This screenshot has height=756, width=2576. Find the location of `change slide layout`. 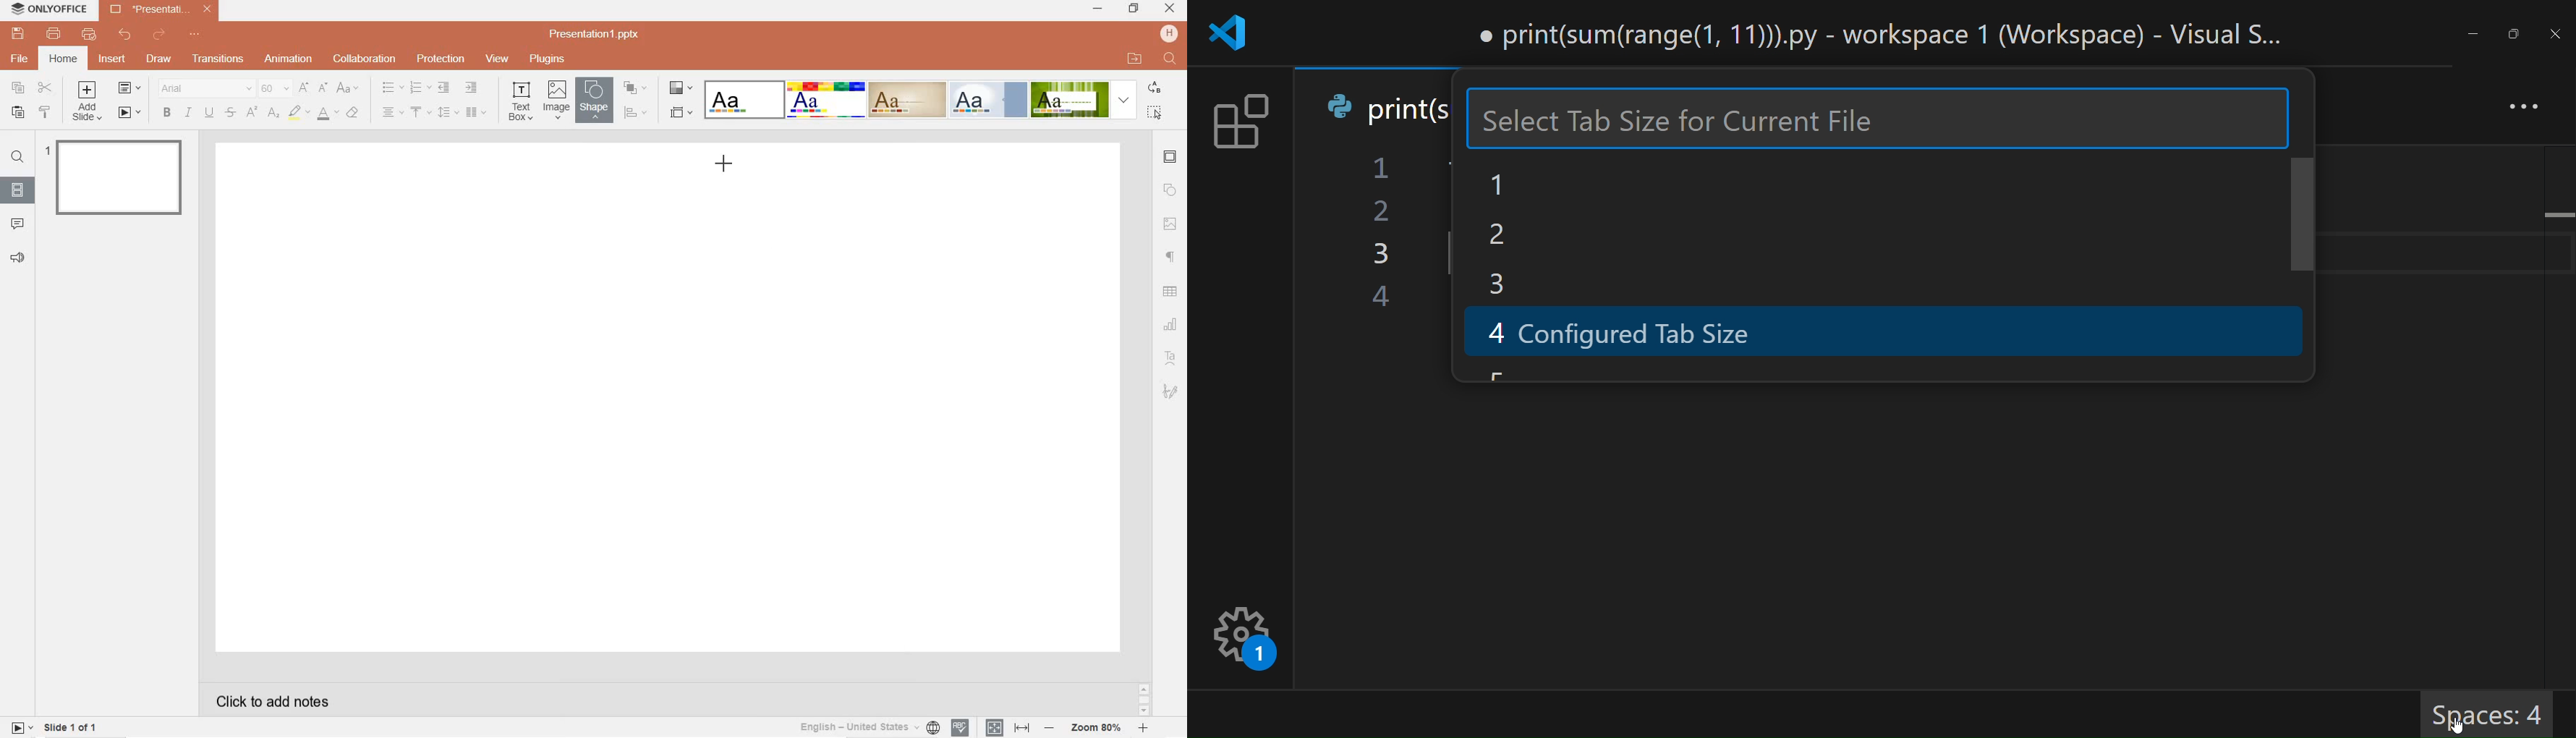

change slide layout is located at coordinates (130, 89).